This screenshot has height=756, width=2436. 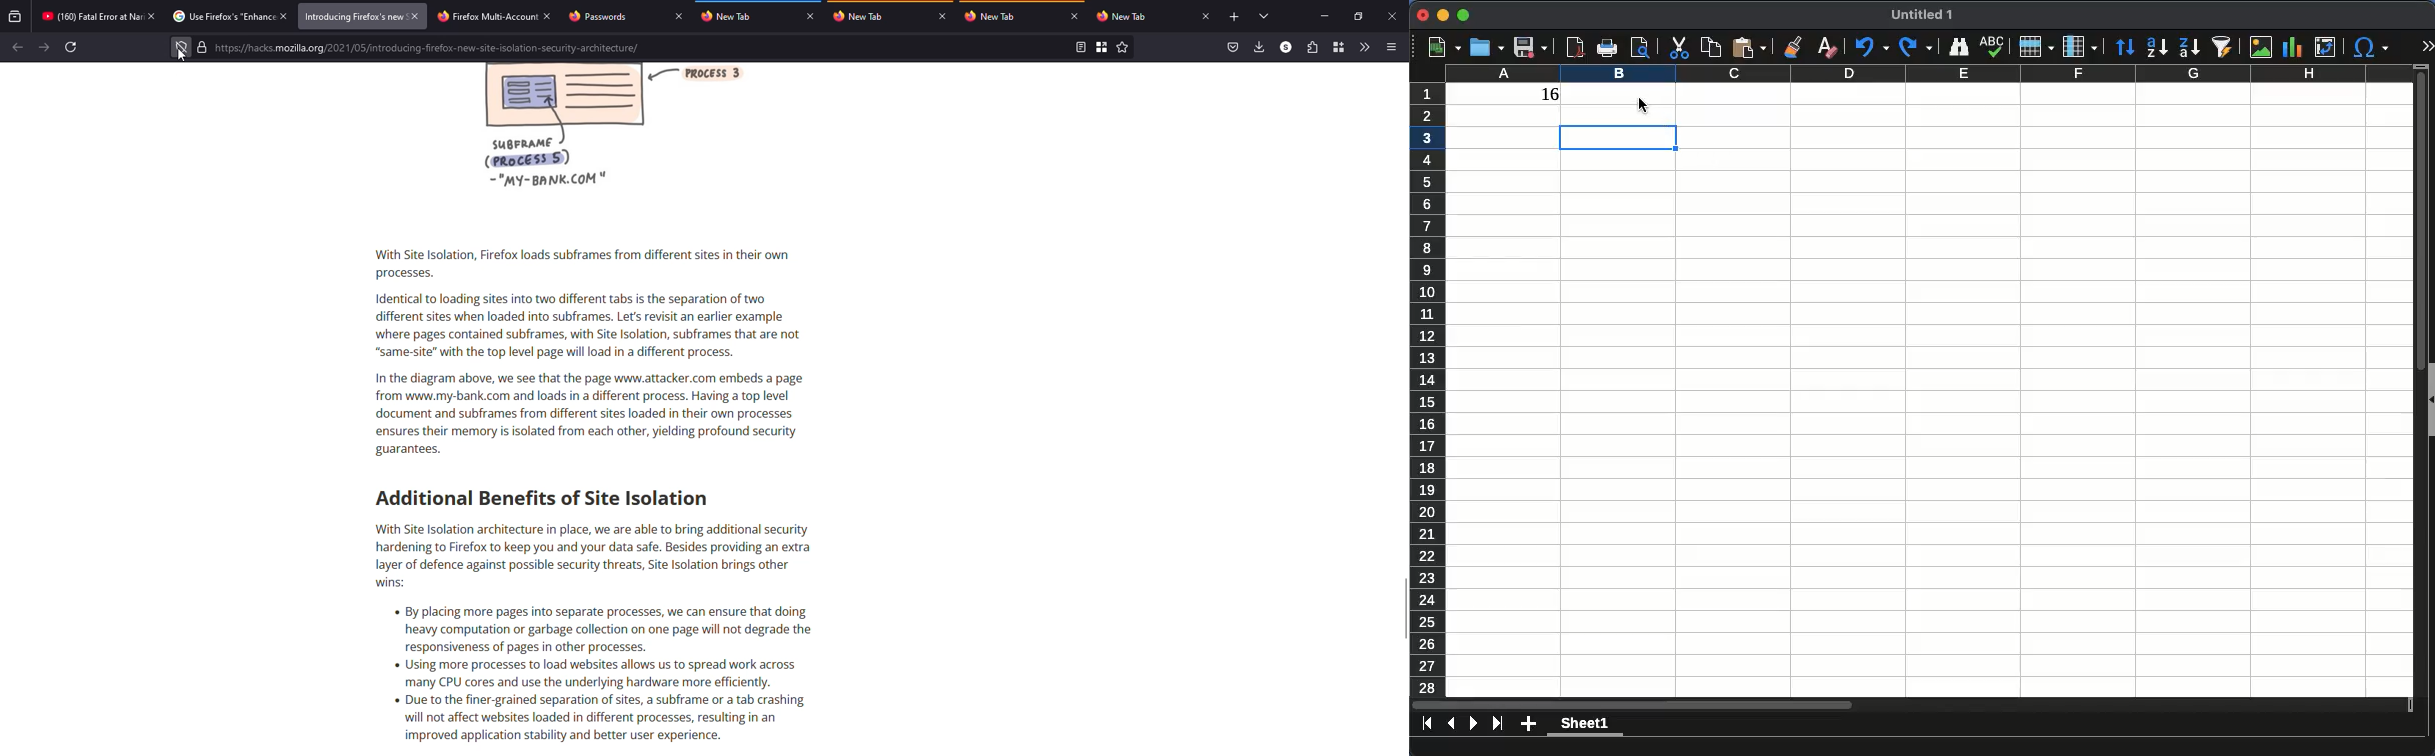 What do you see at coordinates (810, 16) in the screenshot?
I see `close` at bounding box center [810, 16].